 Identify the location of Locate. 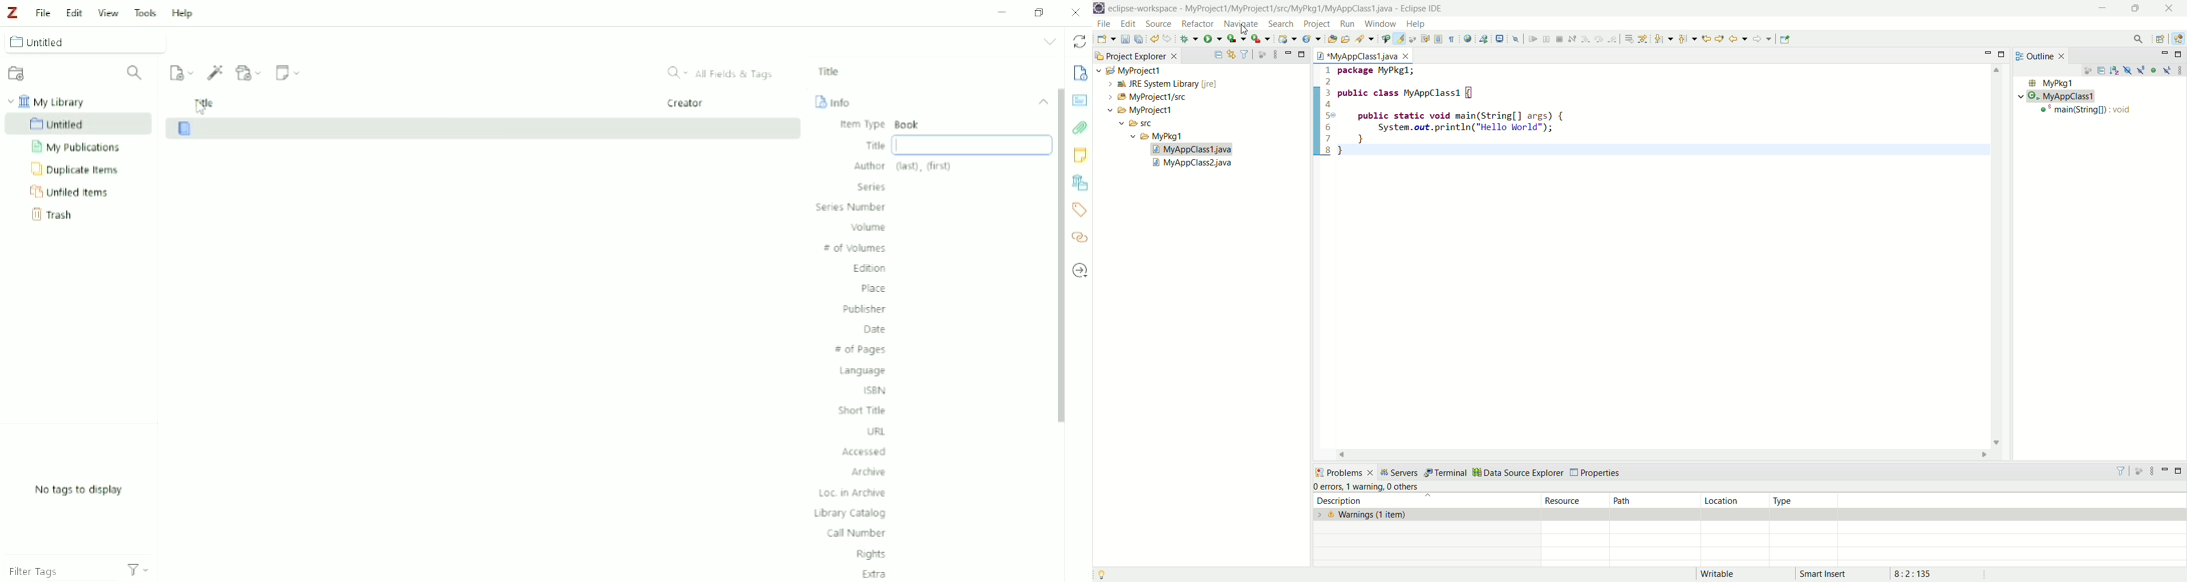
(1079, 270).